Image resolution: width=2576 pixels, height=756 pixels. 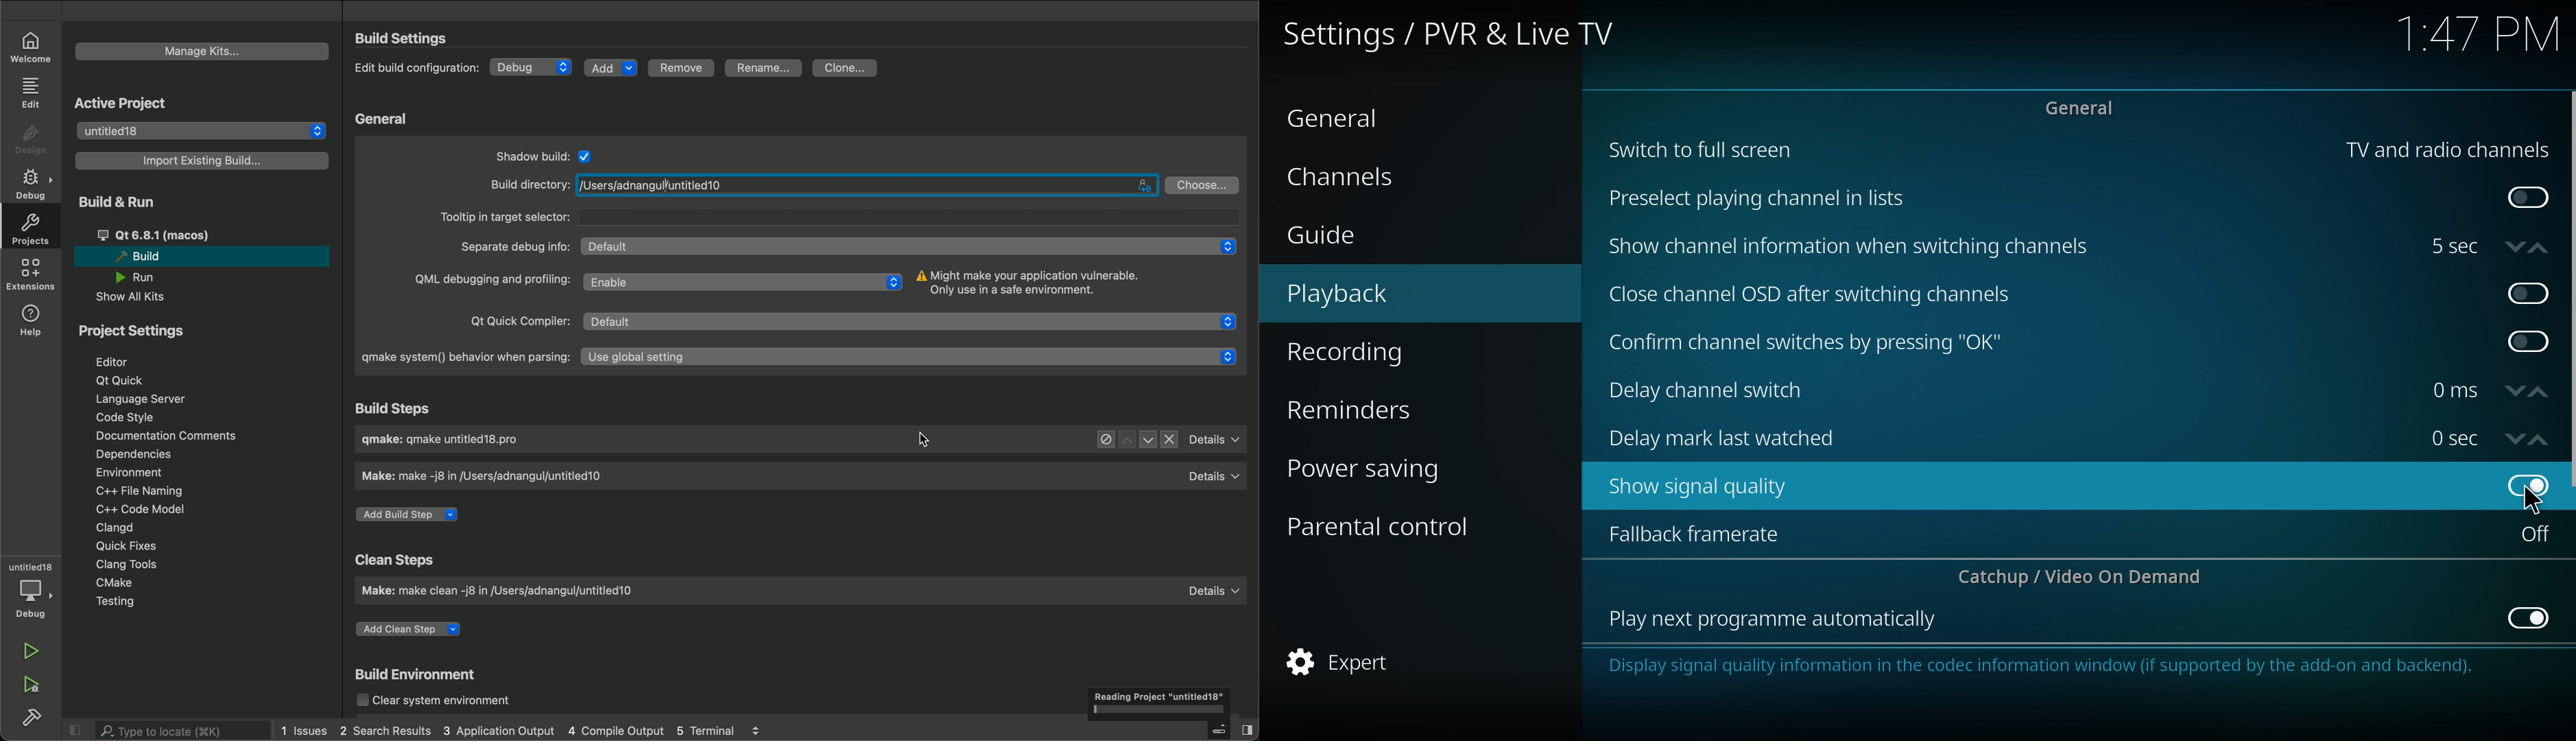 I want to click on cmake, so click(x=118, y=583).